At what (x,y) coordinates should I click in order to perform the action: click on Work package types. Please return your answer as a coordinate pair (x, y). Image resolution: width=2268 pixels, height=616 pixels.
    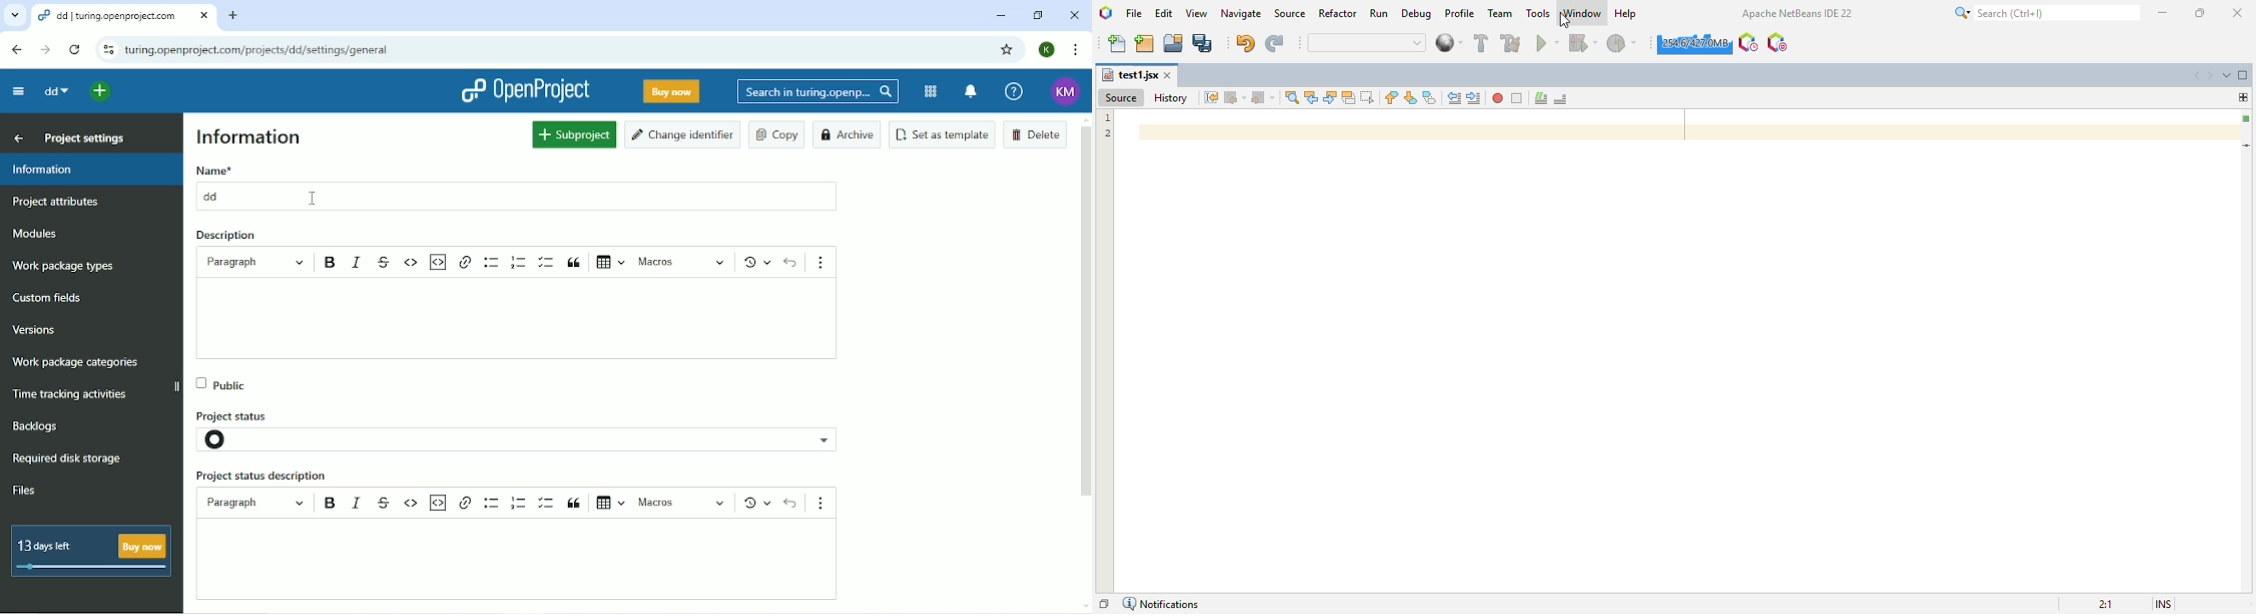
    Looking at the image, I should click on (64, 266).